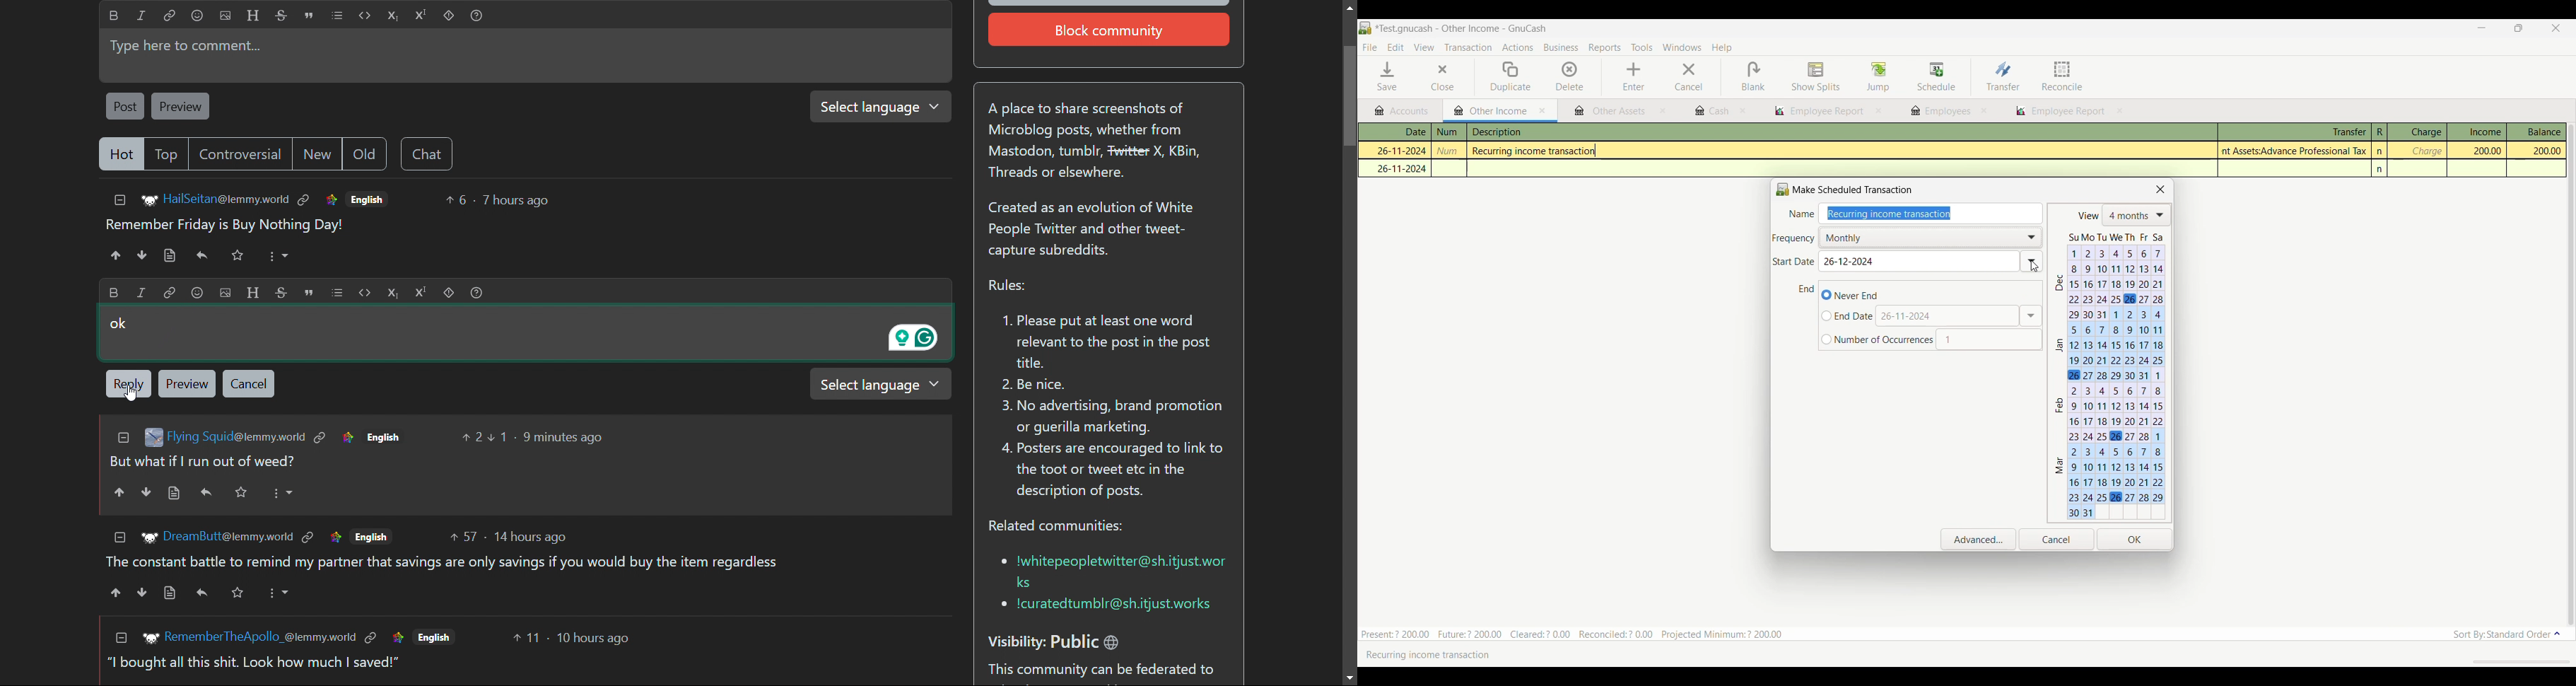 The height and width of the screenshot is (700, 2576). Describe the element at coordinates (309, 535) in the screenshot. I see `link` at that location.